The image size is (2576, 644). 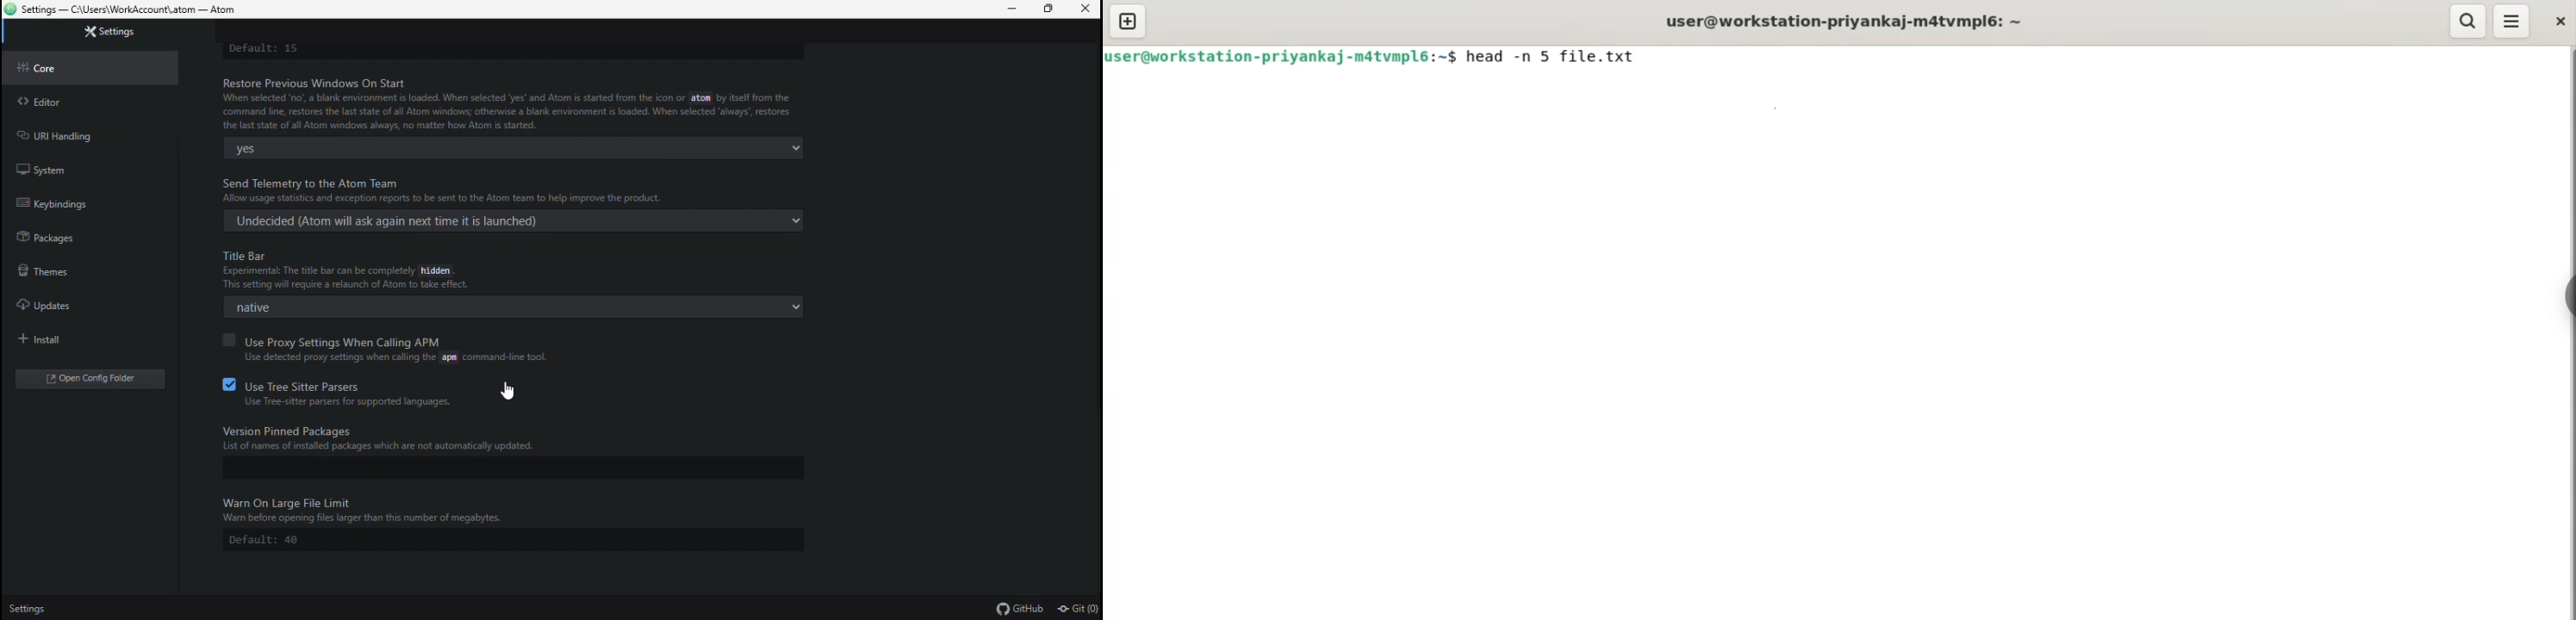 I want to click on Use tree sitter, so click(x=382, y=392).